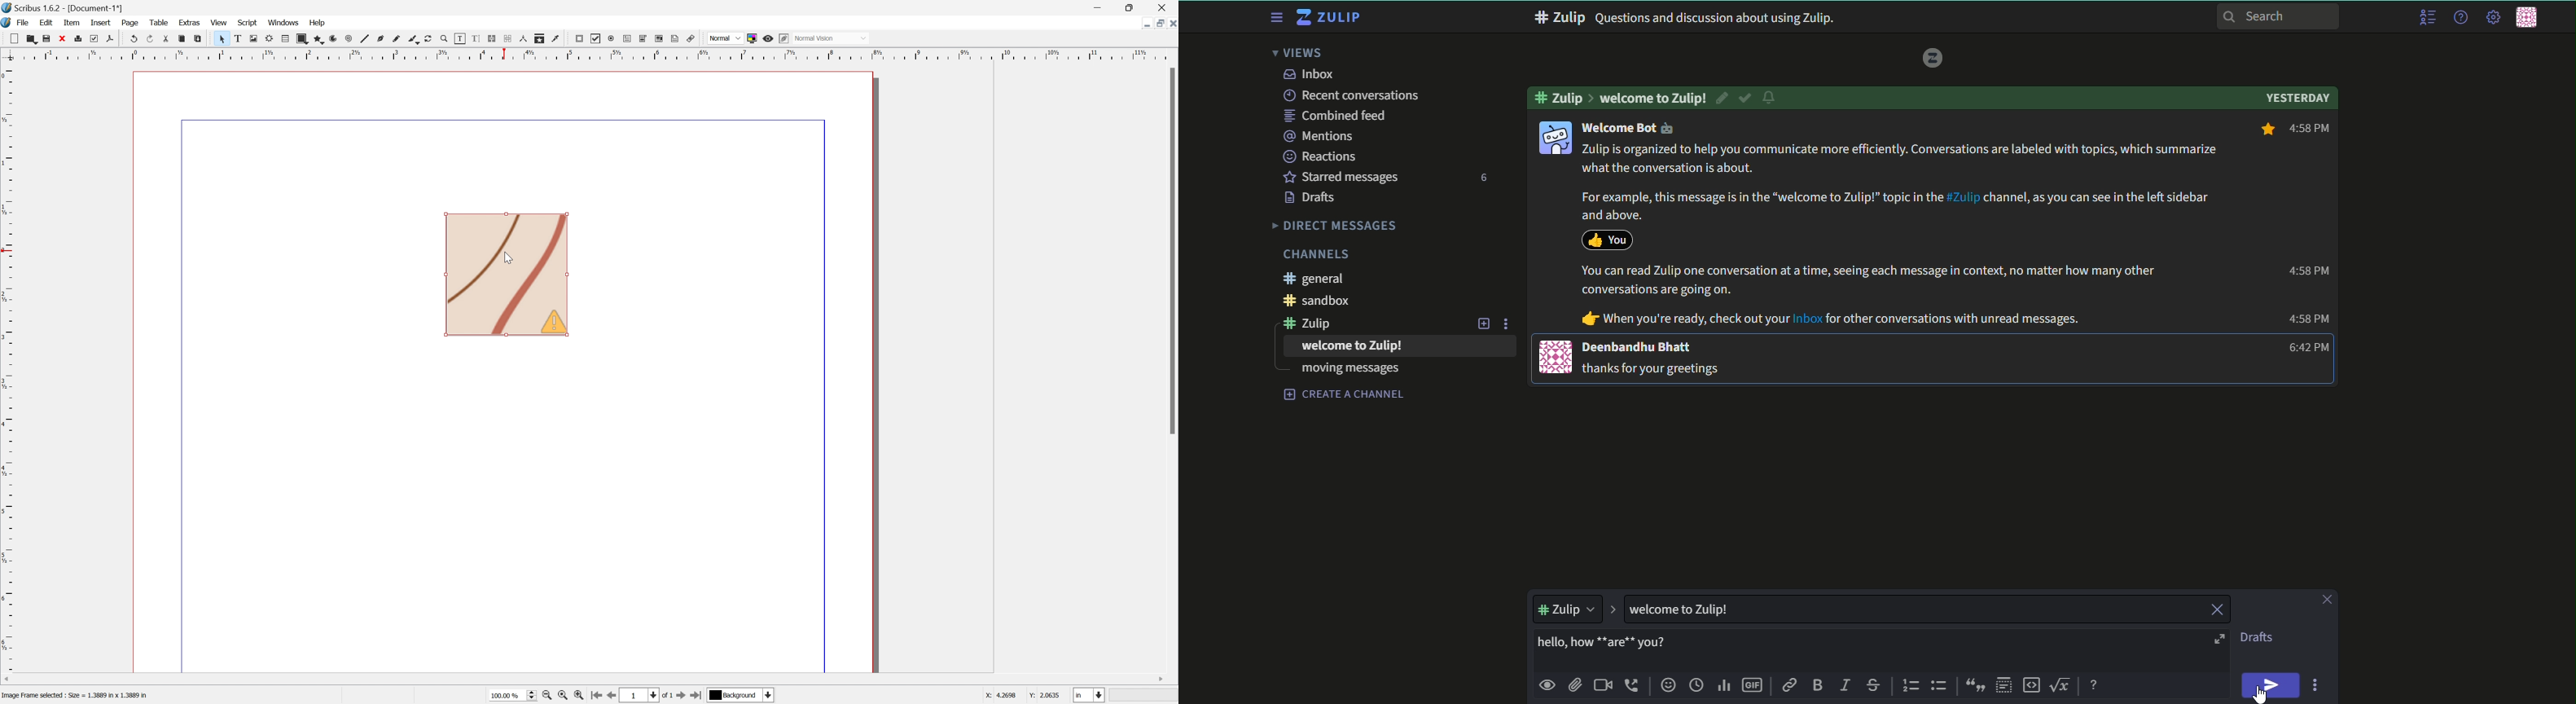 The height and width of the screenshot is (728, 2576). What do you see at coordinates (1723, 98) in the screenshot?
I see `edit` at bounding box center [1723, 98].